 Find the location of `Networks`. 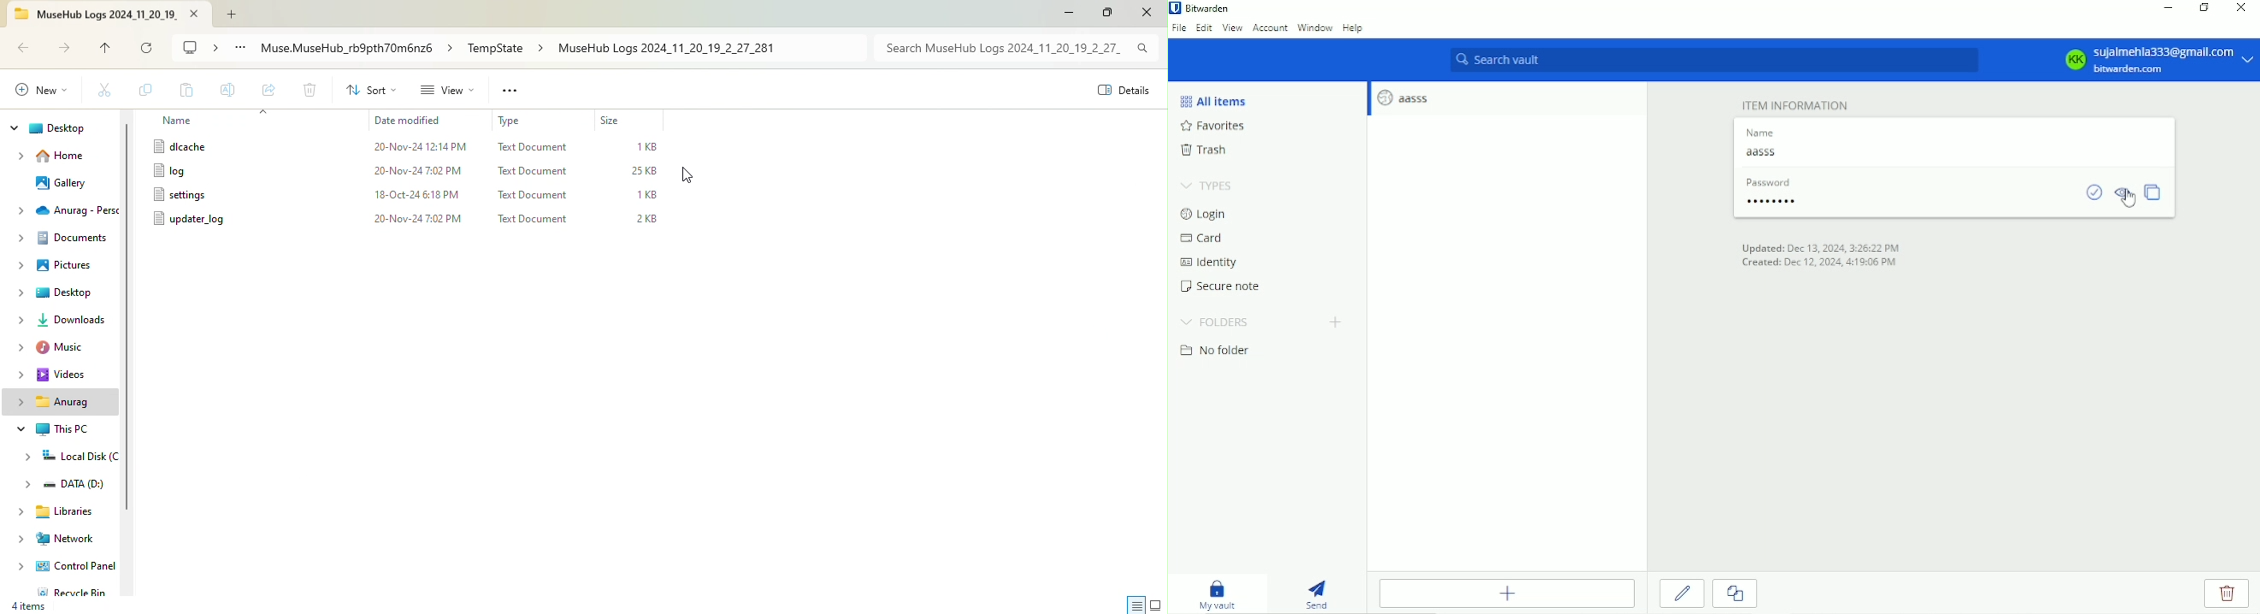

Networks is located at coordinates (59, 539).